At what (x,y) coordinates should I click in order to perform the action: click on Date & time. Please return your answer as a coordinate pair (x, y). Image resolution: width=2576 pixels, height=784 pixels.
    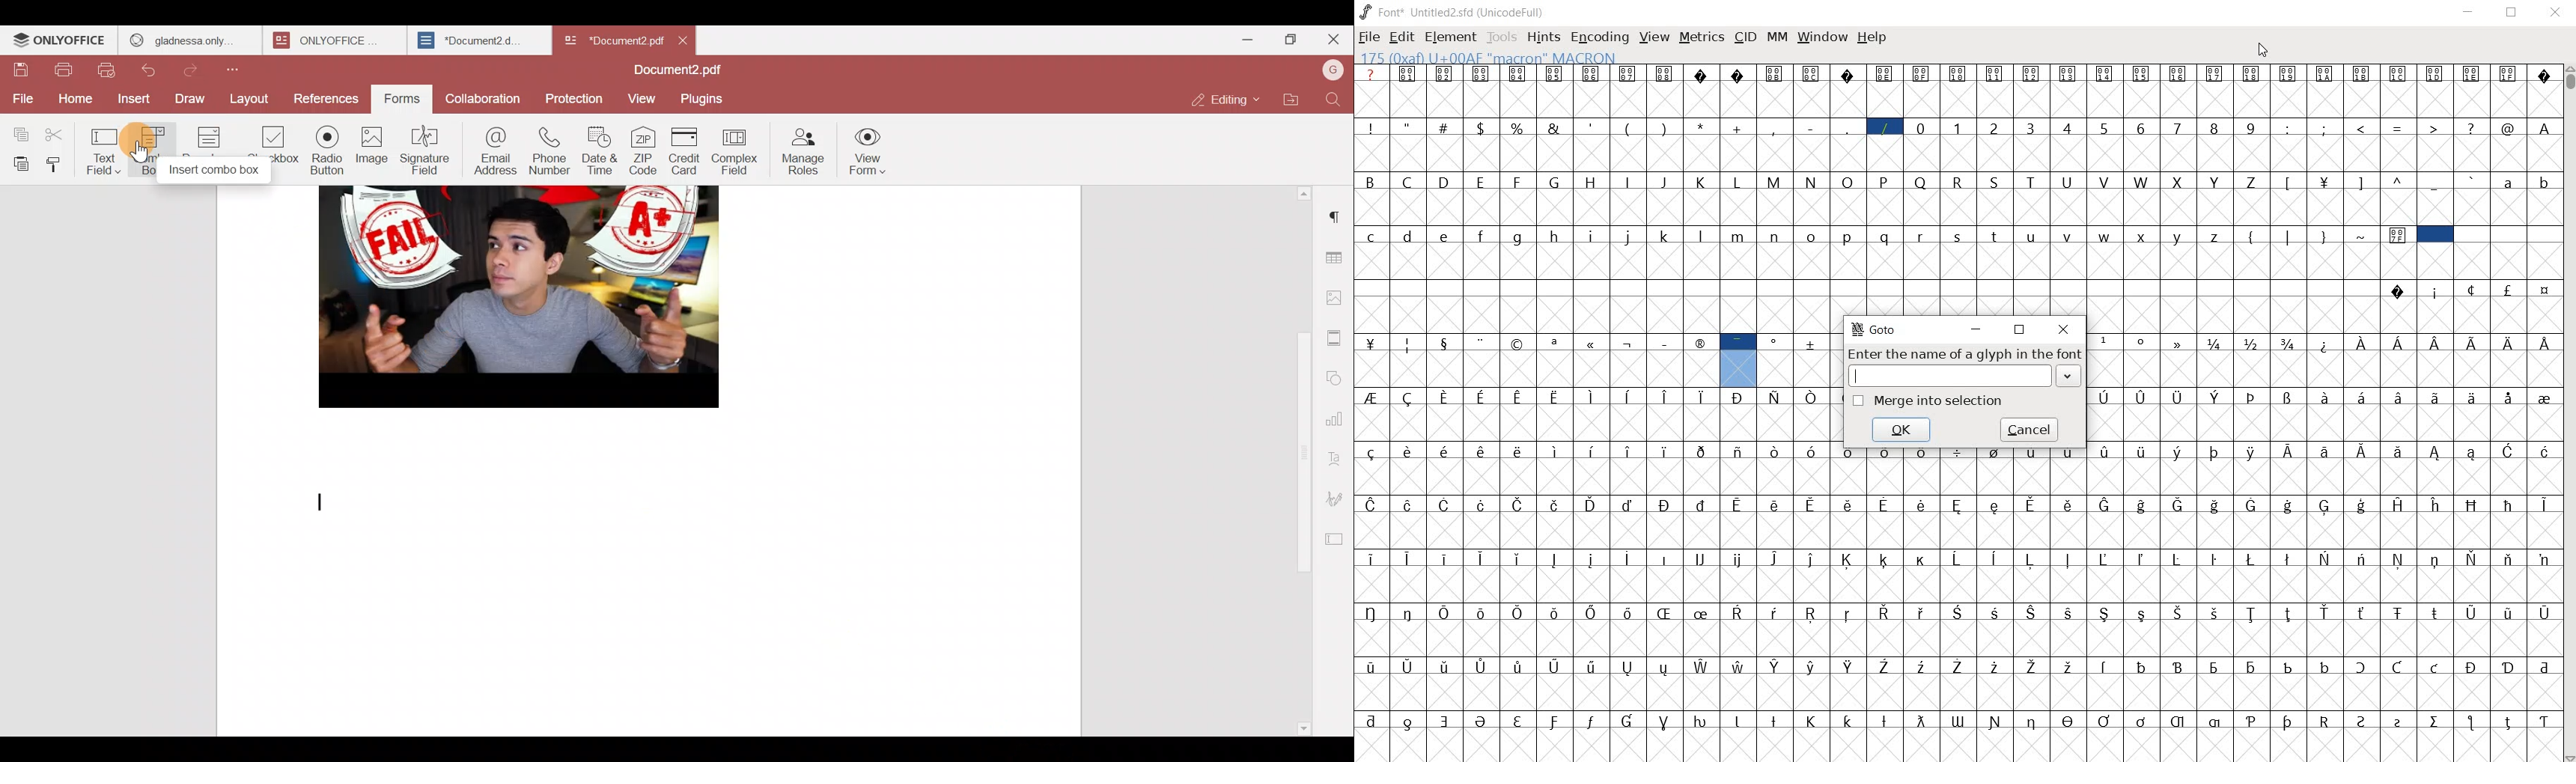
    Looking at the image, I should click on (601, 153).